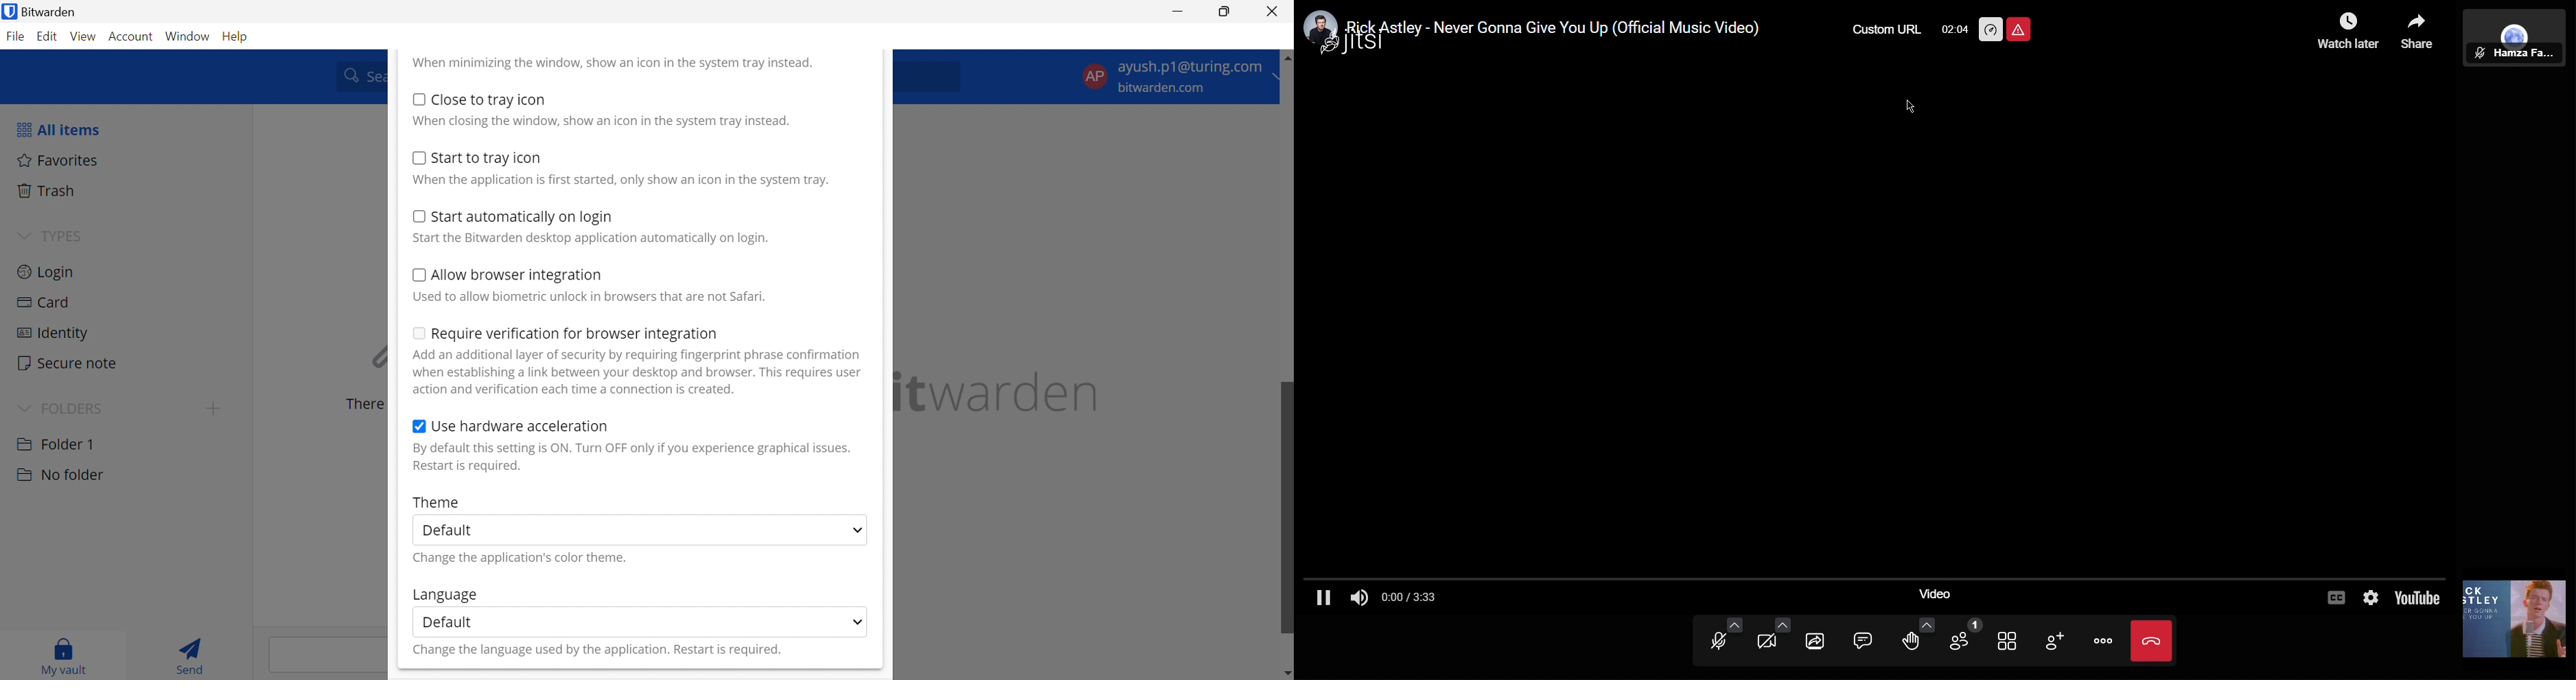 The width and height of the screenshot is (2576, 700). I want to click on Checkbox, so click(416, 216).